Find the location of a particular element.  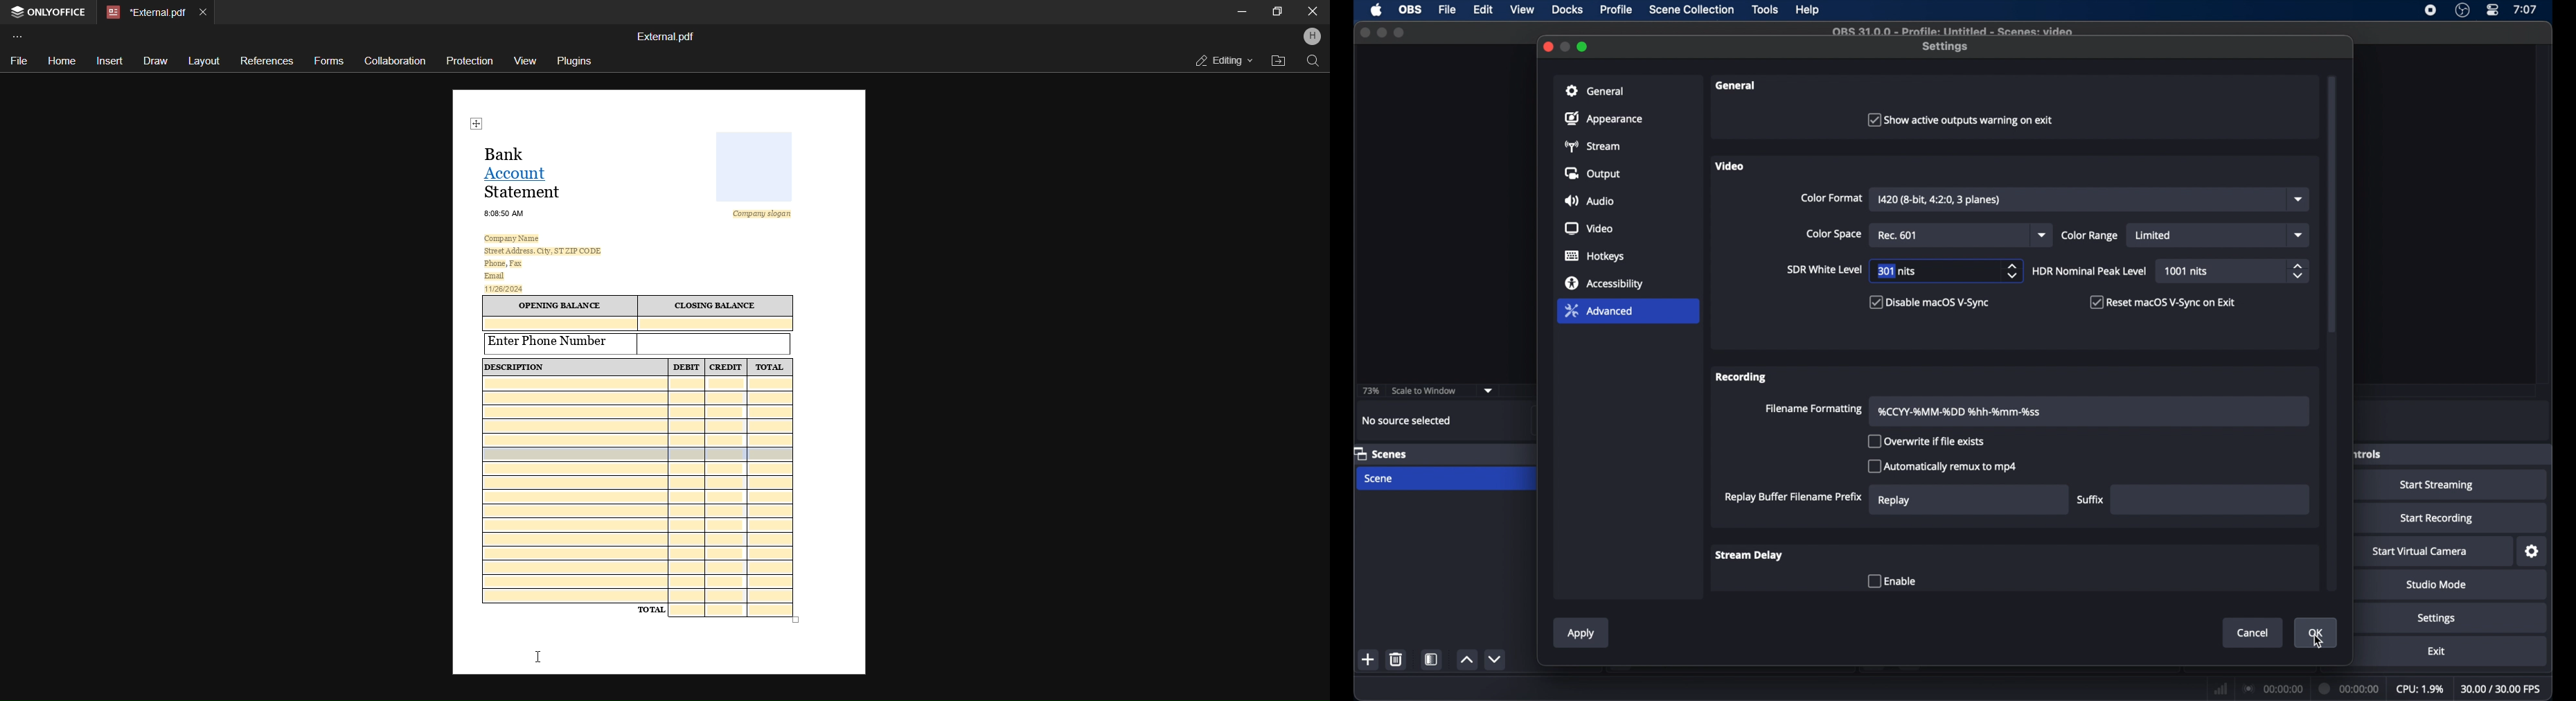

start virtual camera is located at coordinates (2420, 552).